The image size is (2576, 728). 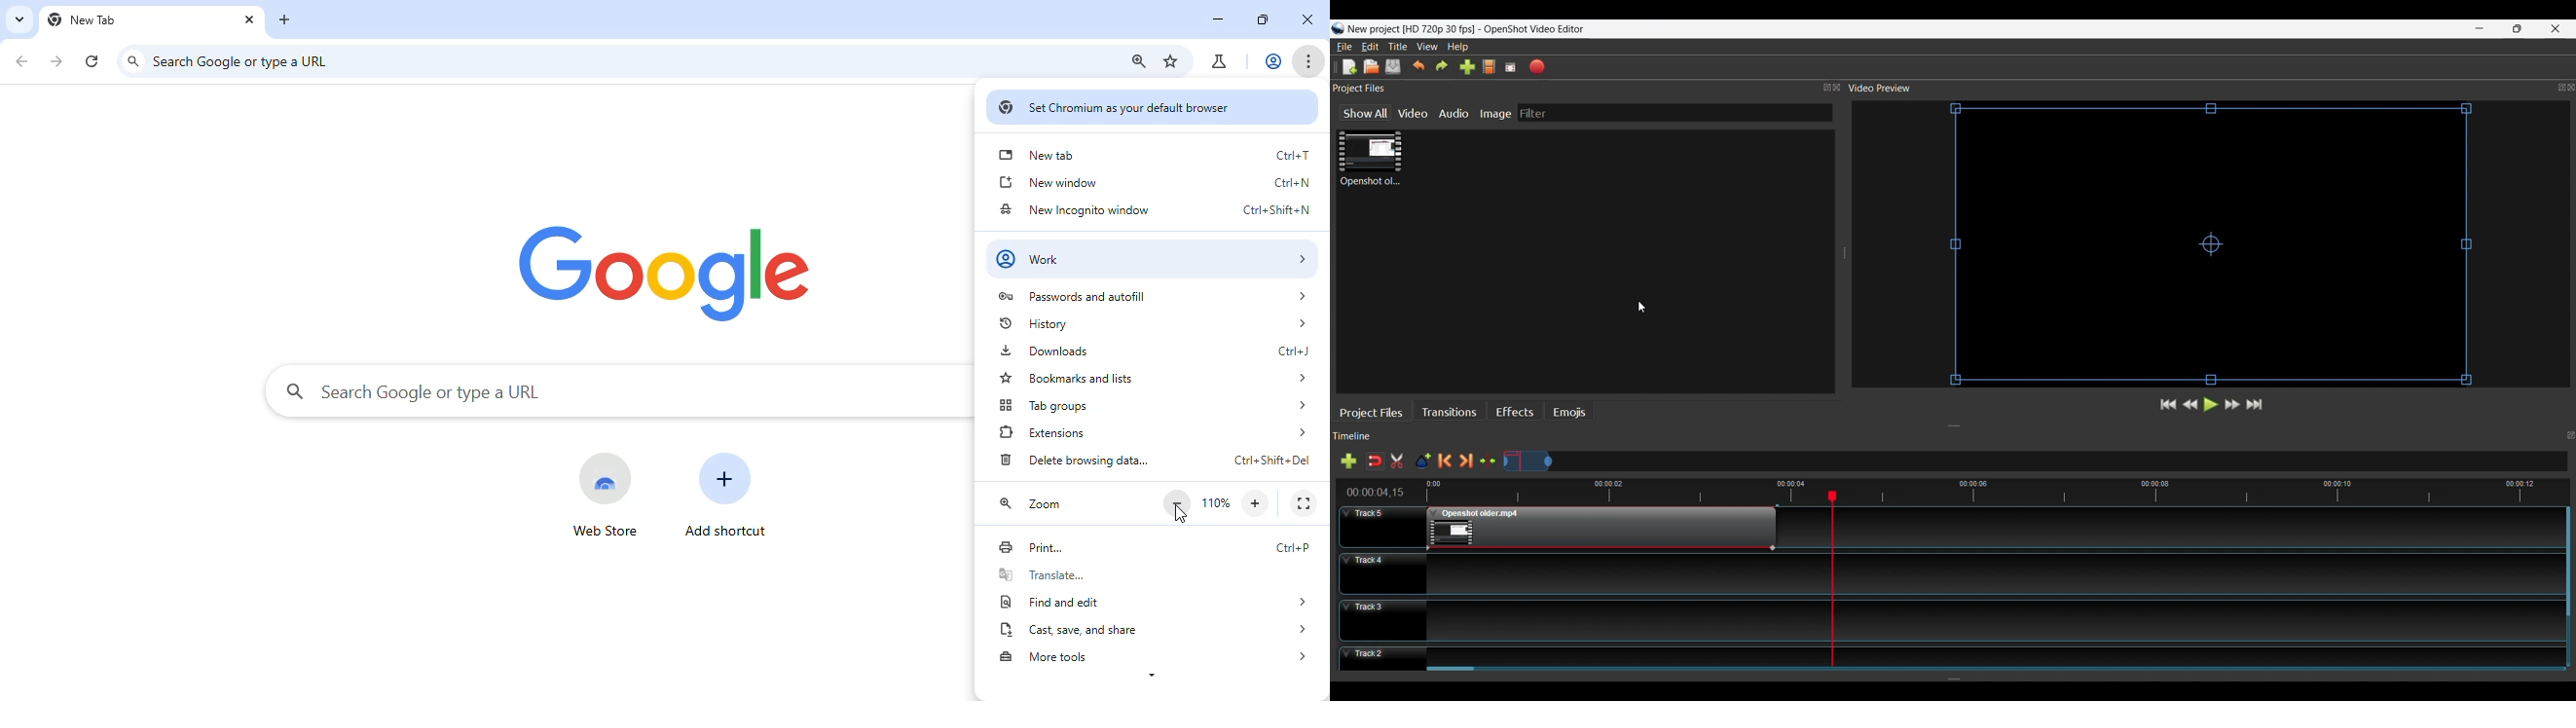 What do you see at coordinates (1539, 30) in the screenshot?
I see `OpenShot Video Editor` at bounding box center [1539, 30].